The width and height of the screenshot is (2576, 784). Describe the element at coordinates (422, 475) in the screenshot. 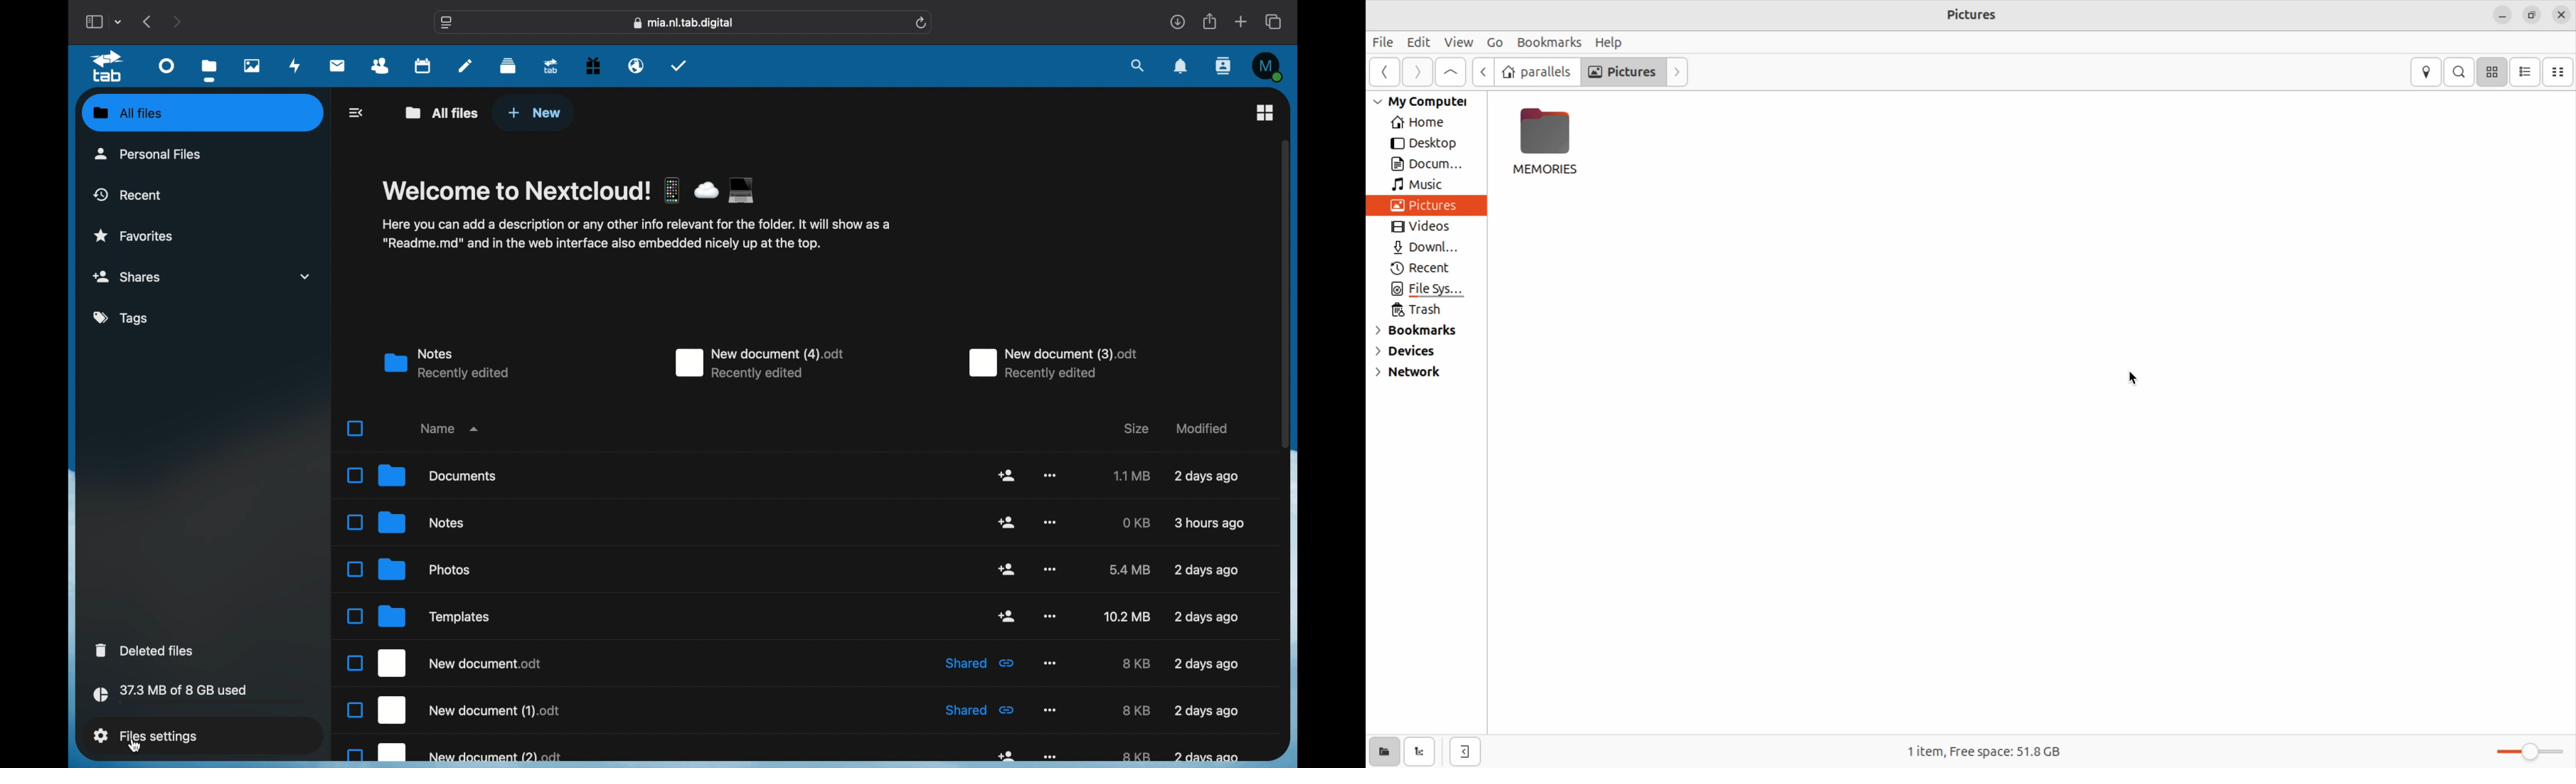

I see `documents` at that location.